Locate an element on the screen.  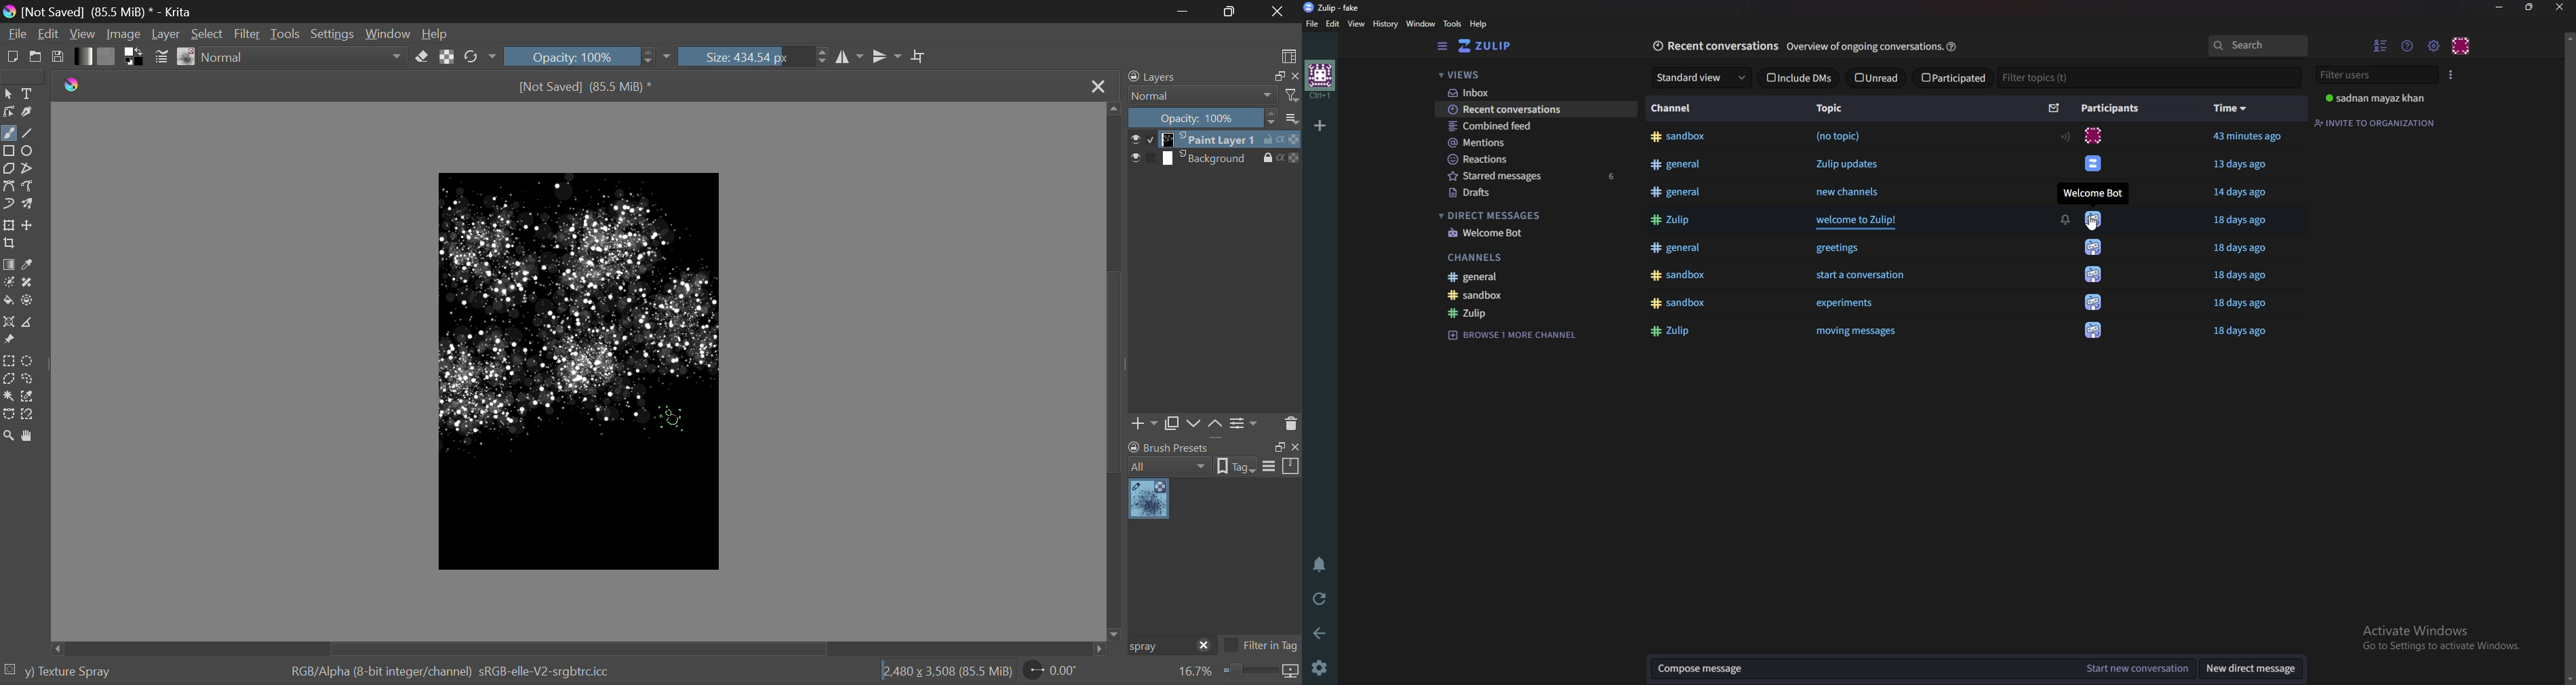
Freehand Path Tool is located at coordinates (28, 186).